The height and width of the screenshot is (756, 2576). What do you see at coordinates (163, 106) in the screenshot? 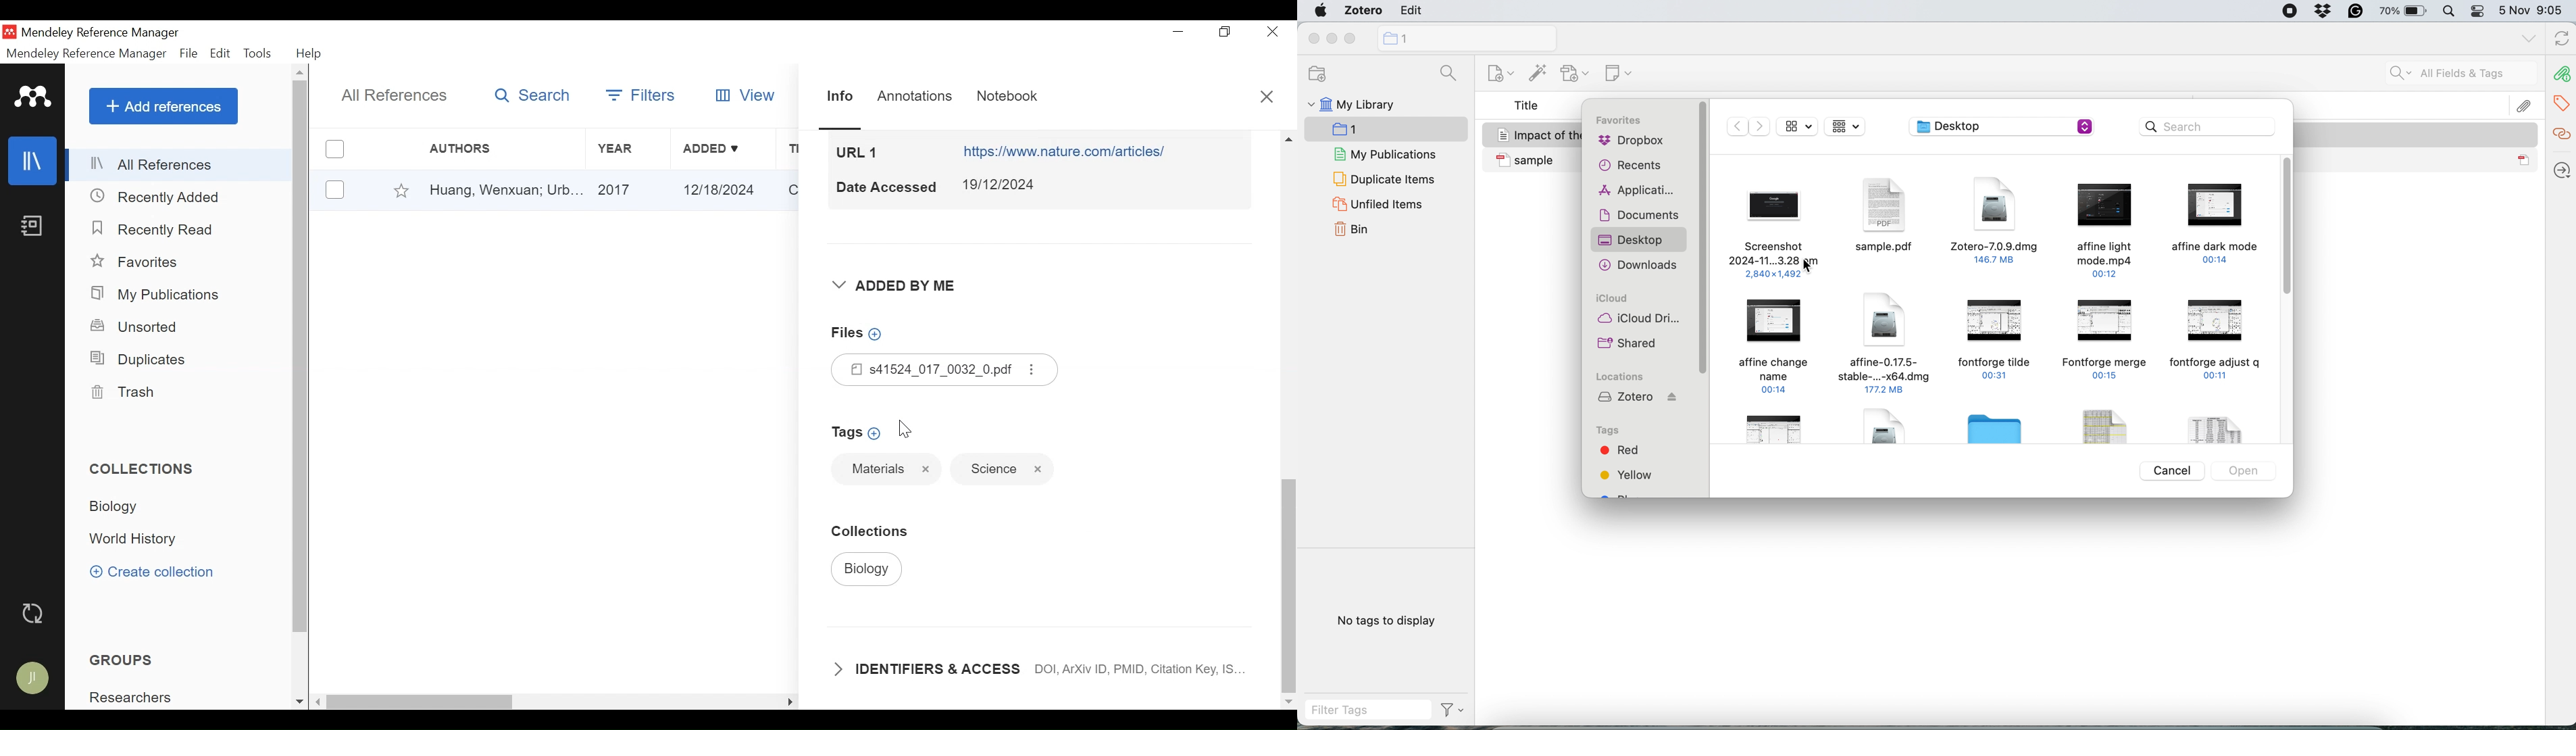
I see `Add References` at bounding box center [163, 106].